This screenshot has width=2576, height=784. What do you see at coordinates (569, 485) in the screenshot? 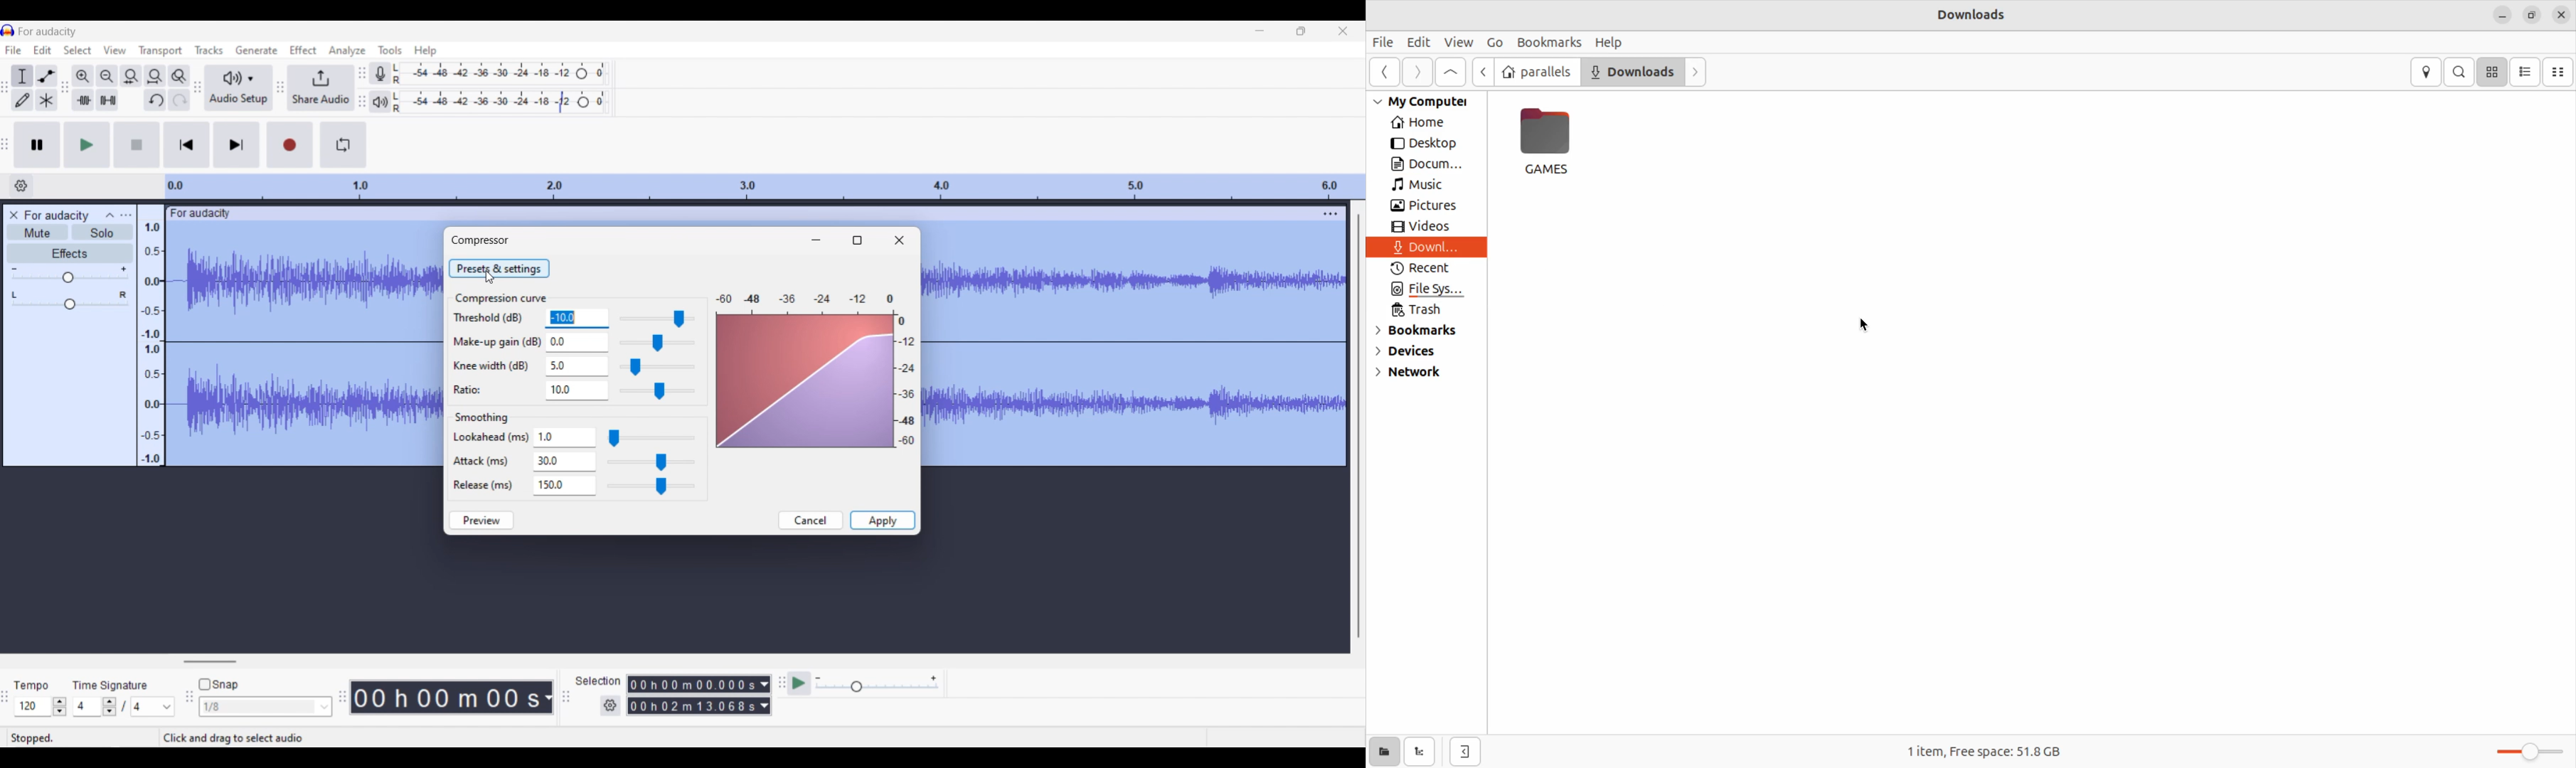
I see `Text box for release ` at bounding box center [569, 485].